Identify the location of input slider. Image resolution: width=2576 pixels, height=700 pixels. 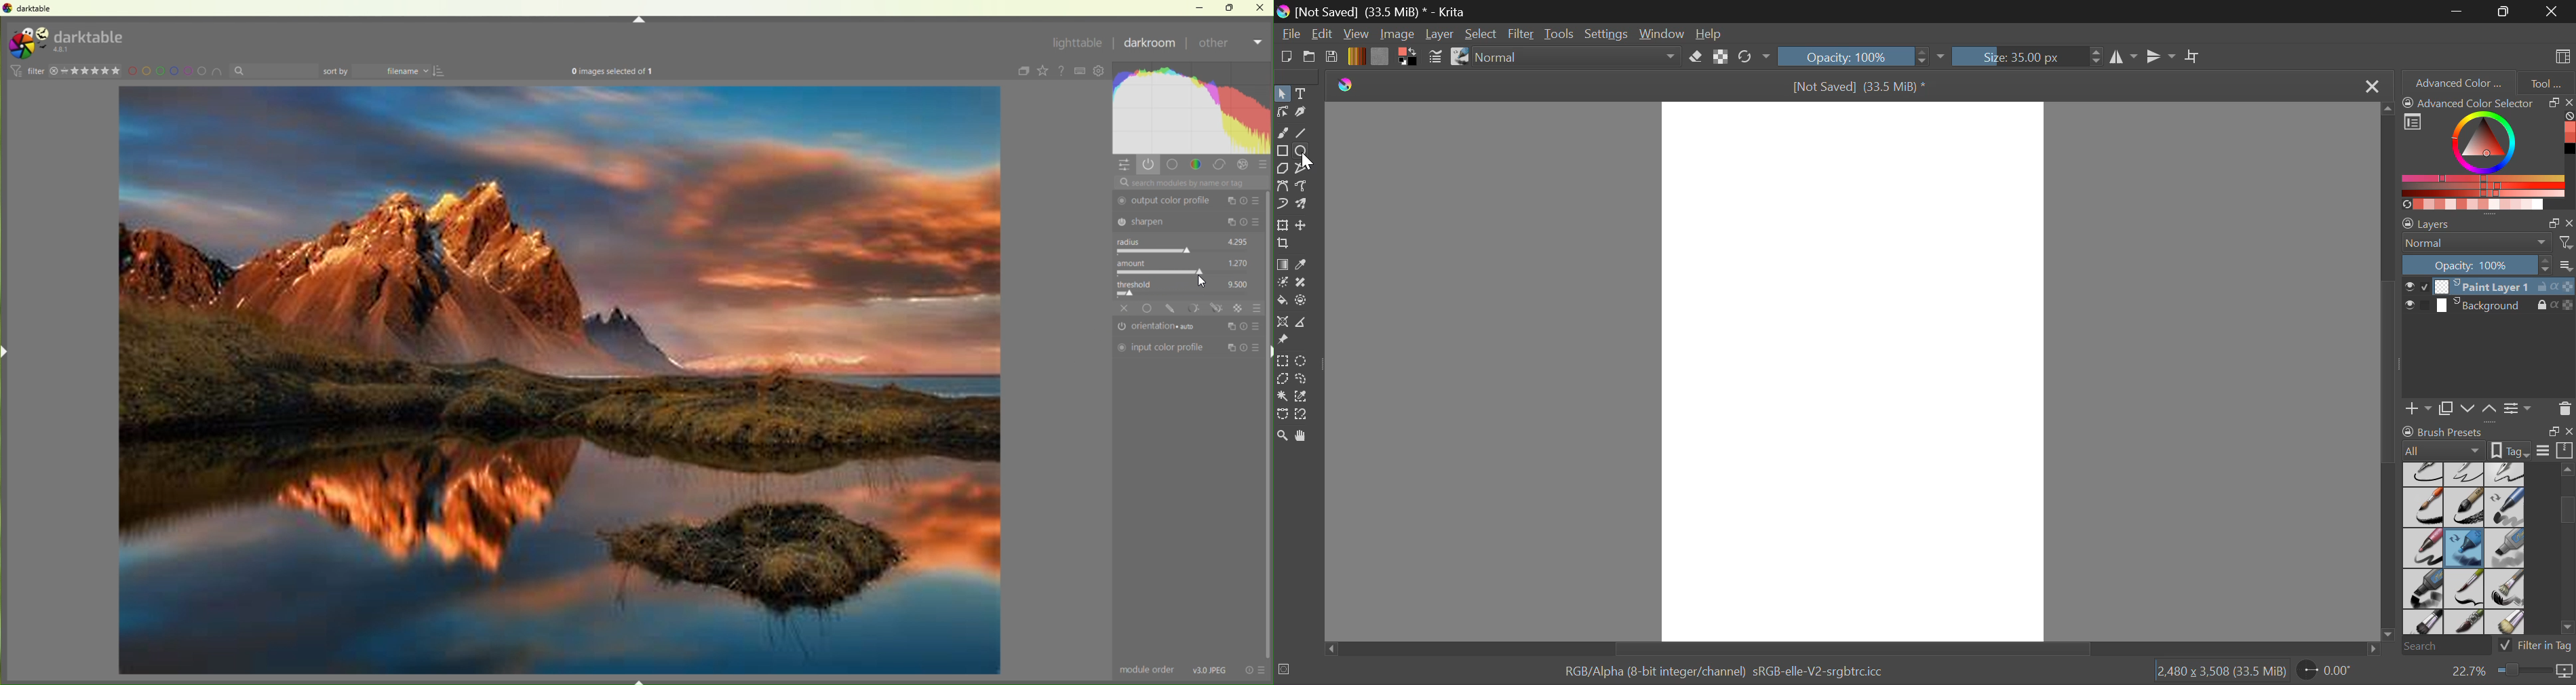
(1185, 272).